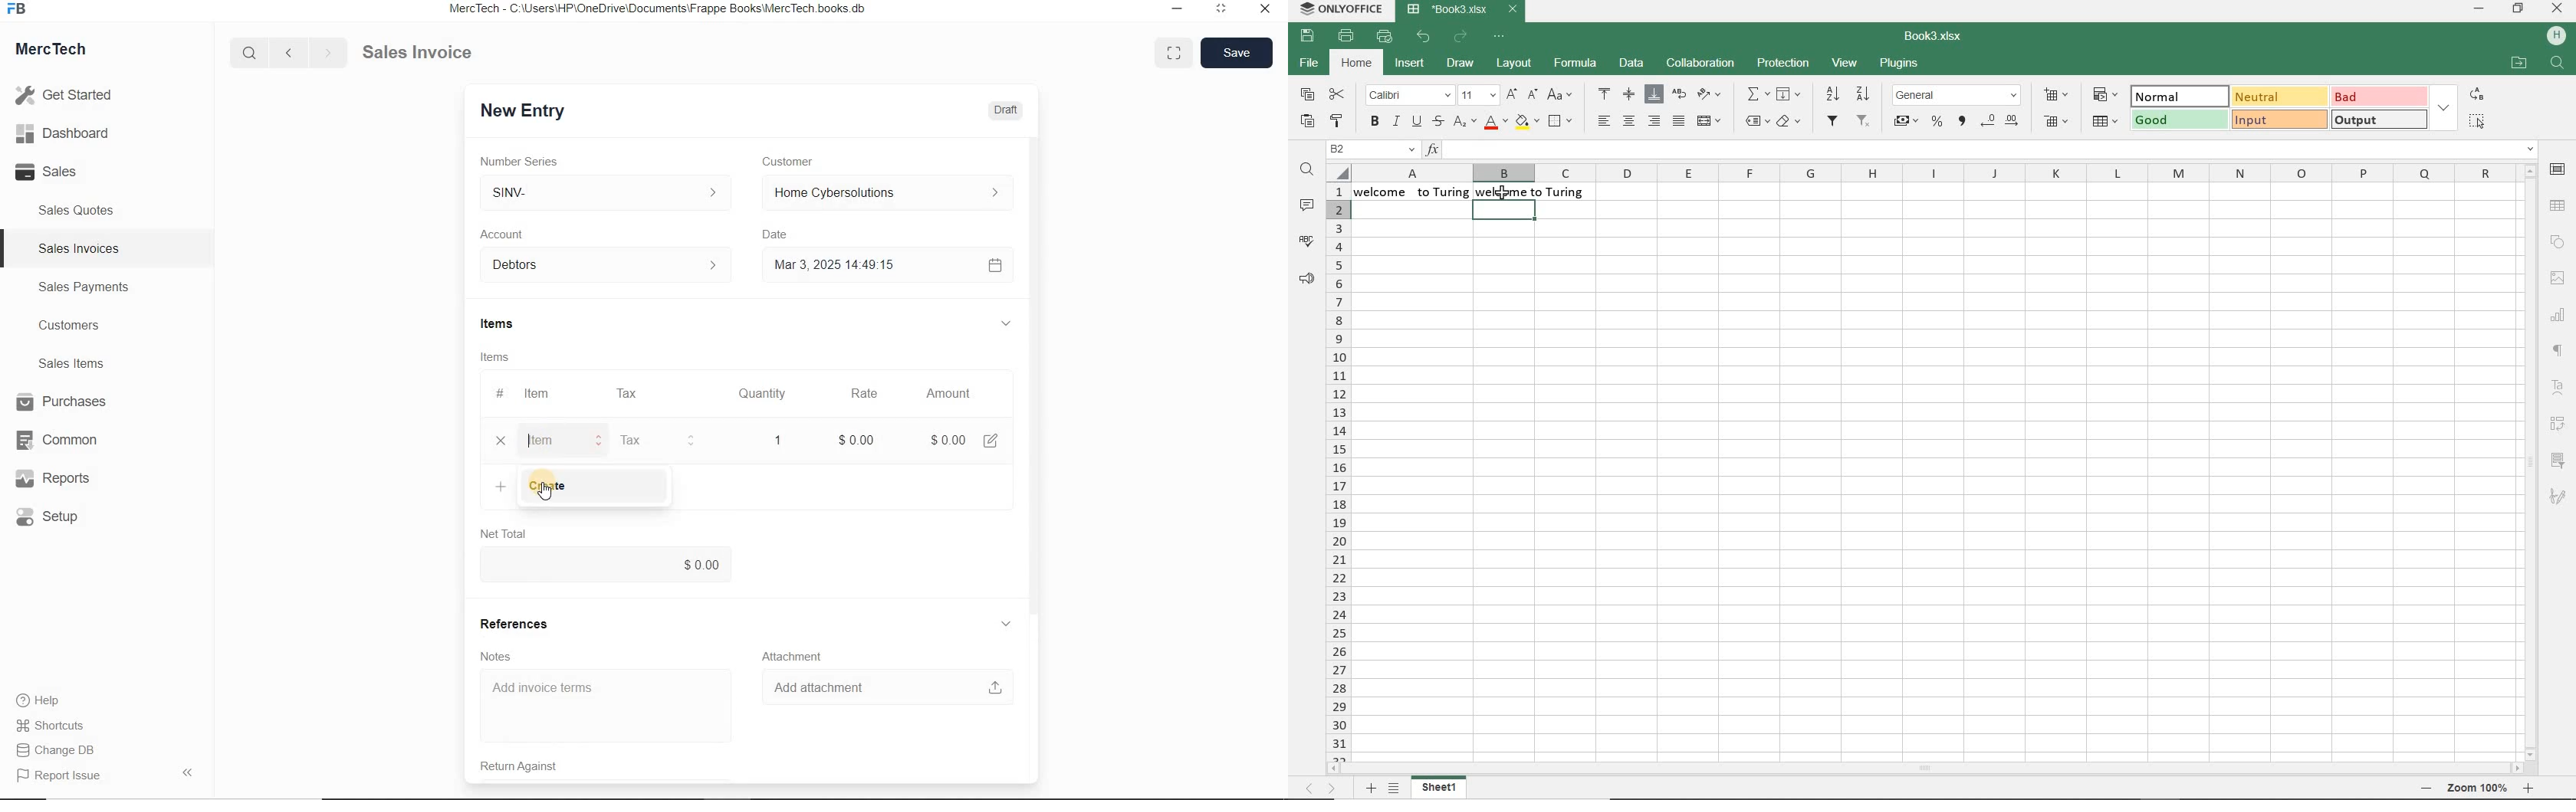 This screenshot has height=812, width=2576. Describe the element at coordinates (1411, 198) in the screenshot. I see `text` at that location.